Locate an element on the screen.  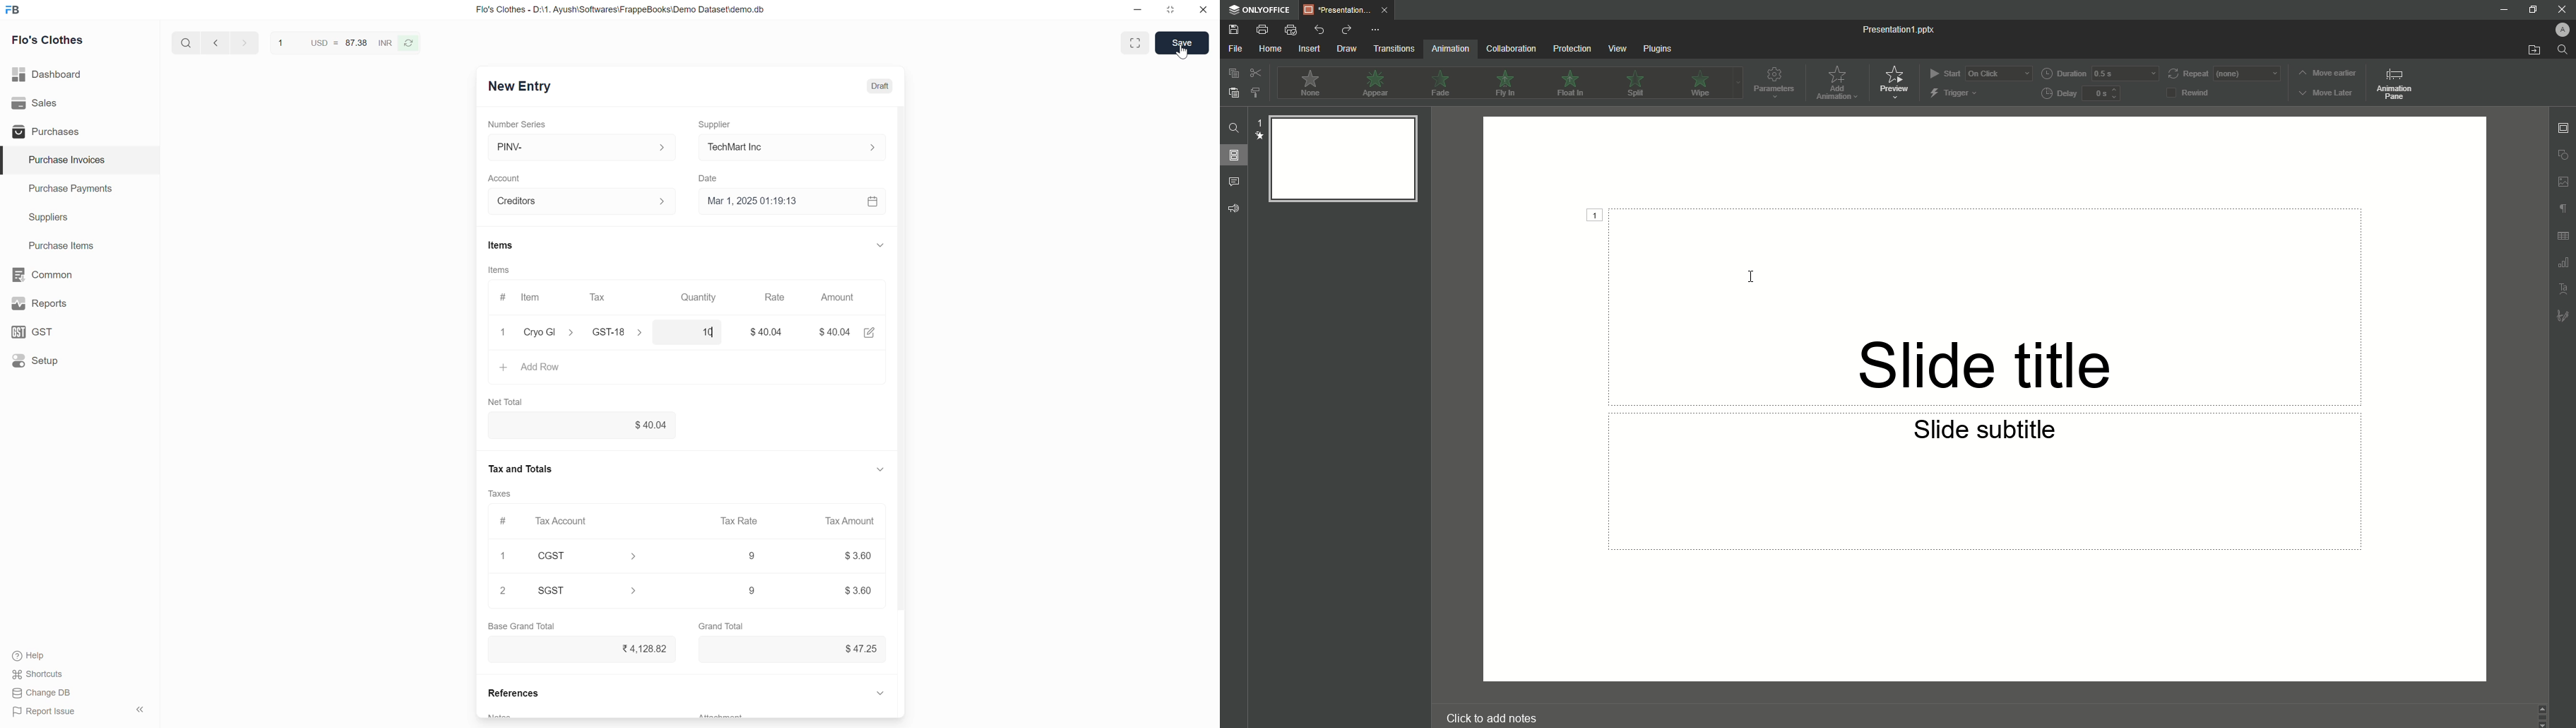
previous is located at coordinates (243, 42).